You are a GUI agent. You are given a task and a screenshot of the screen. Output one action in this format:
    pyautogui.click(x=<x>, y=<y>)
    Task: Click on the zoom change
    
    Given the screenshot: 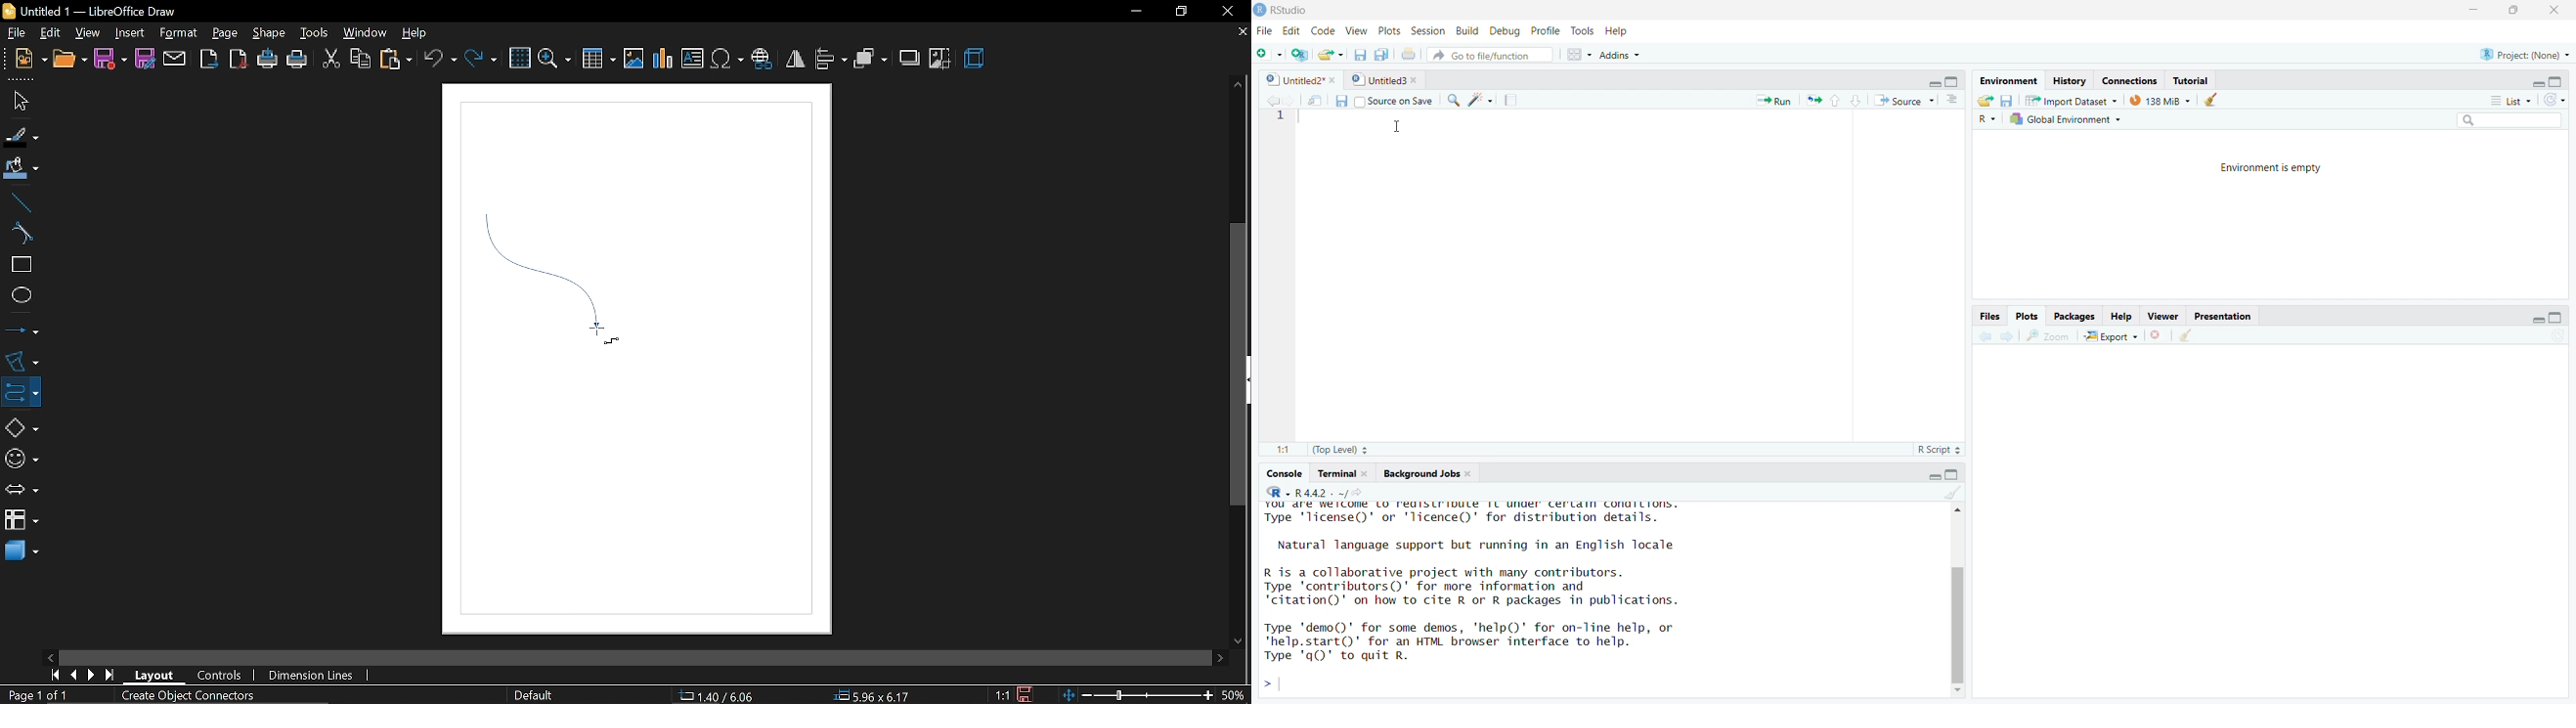 What is the action you would take?
    pyautogui.click(x=1140, y=696)
    